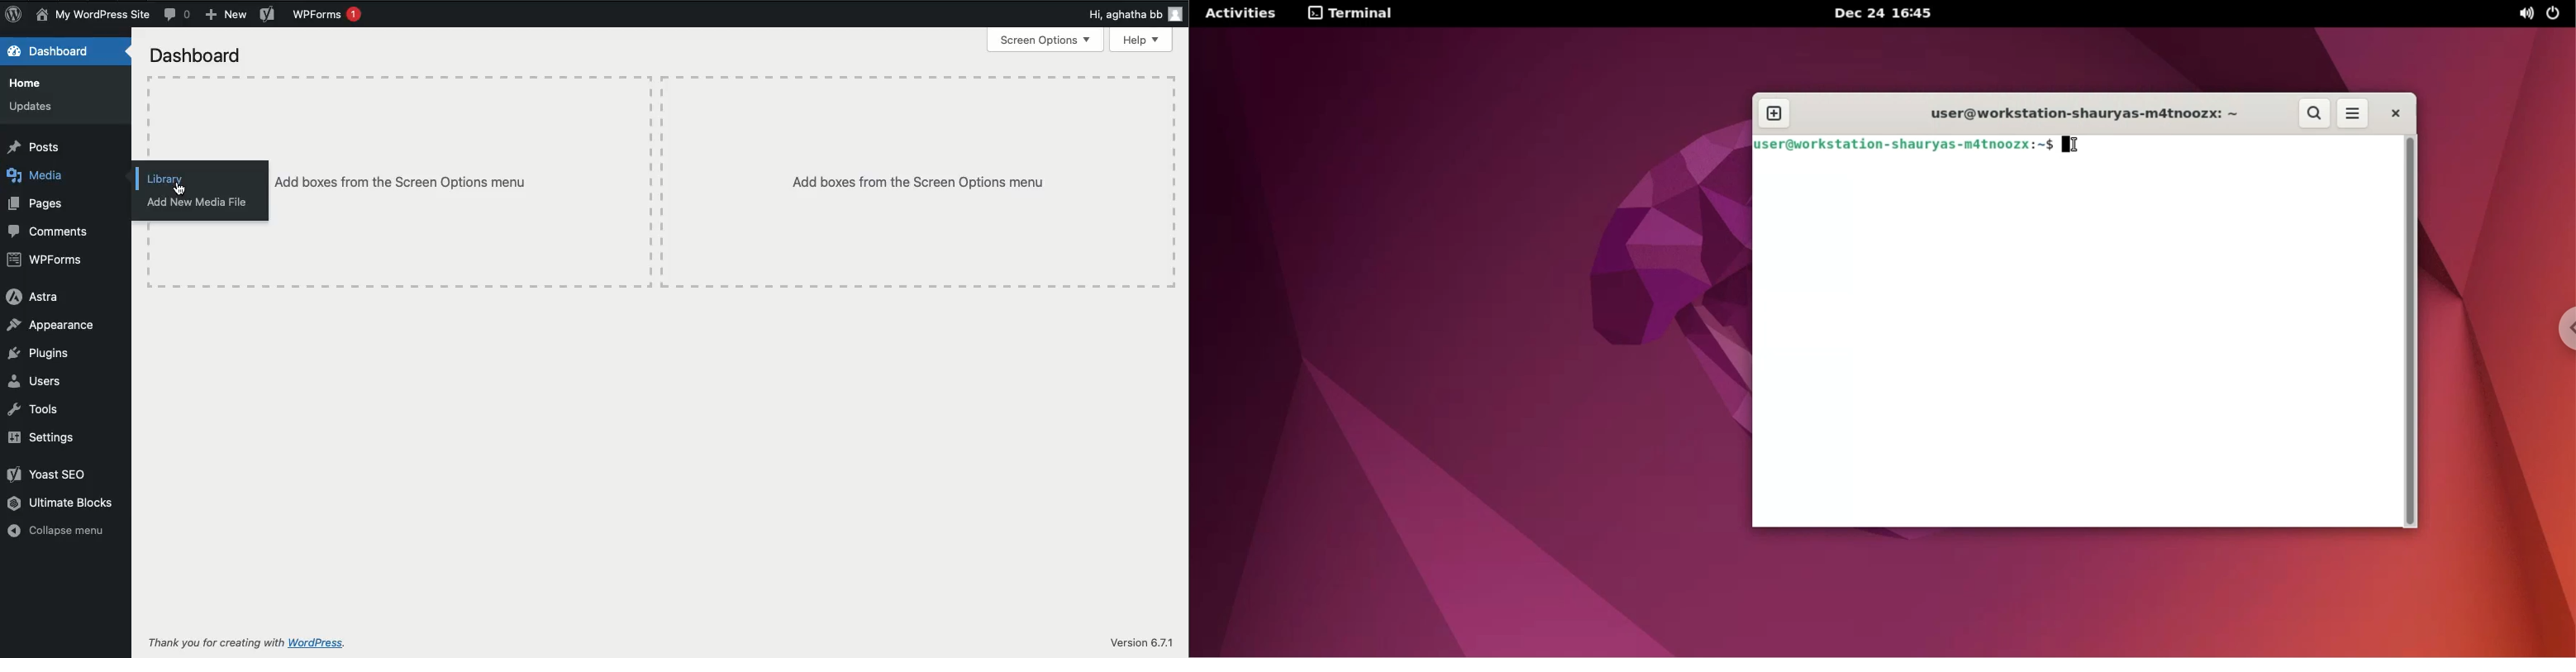 Image resolution: width=2576 pixels, height=672 pixels. I want to click on Yoast, so click(268, 16).